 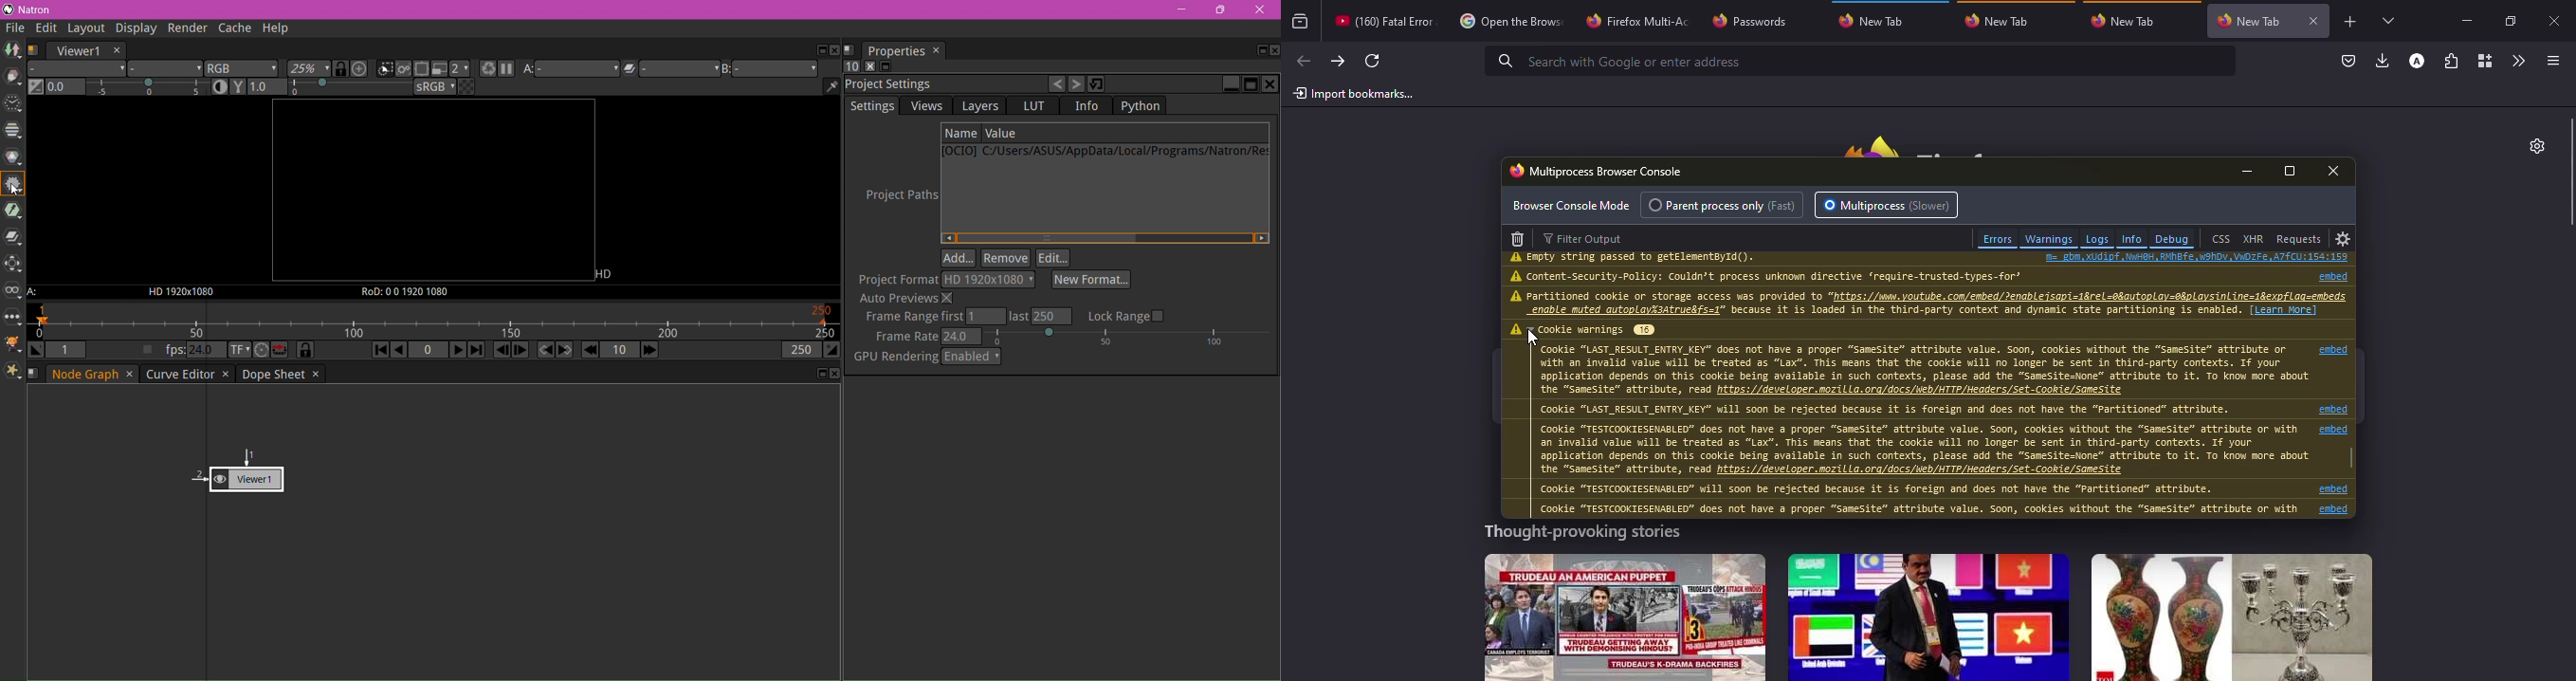 What do you see at coordinates (2351, 22) in the screenshot?
I see `add new tab` at bounding box center [2351, 22].